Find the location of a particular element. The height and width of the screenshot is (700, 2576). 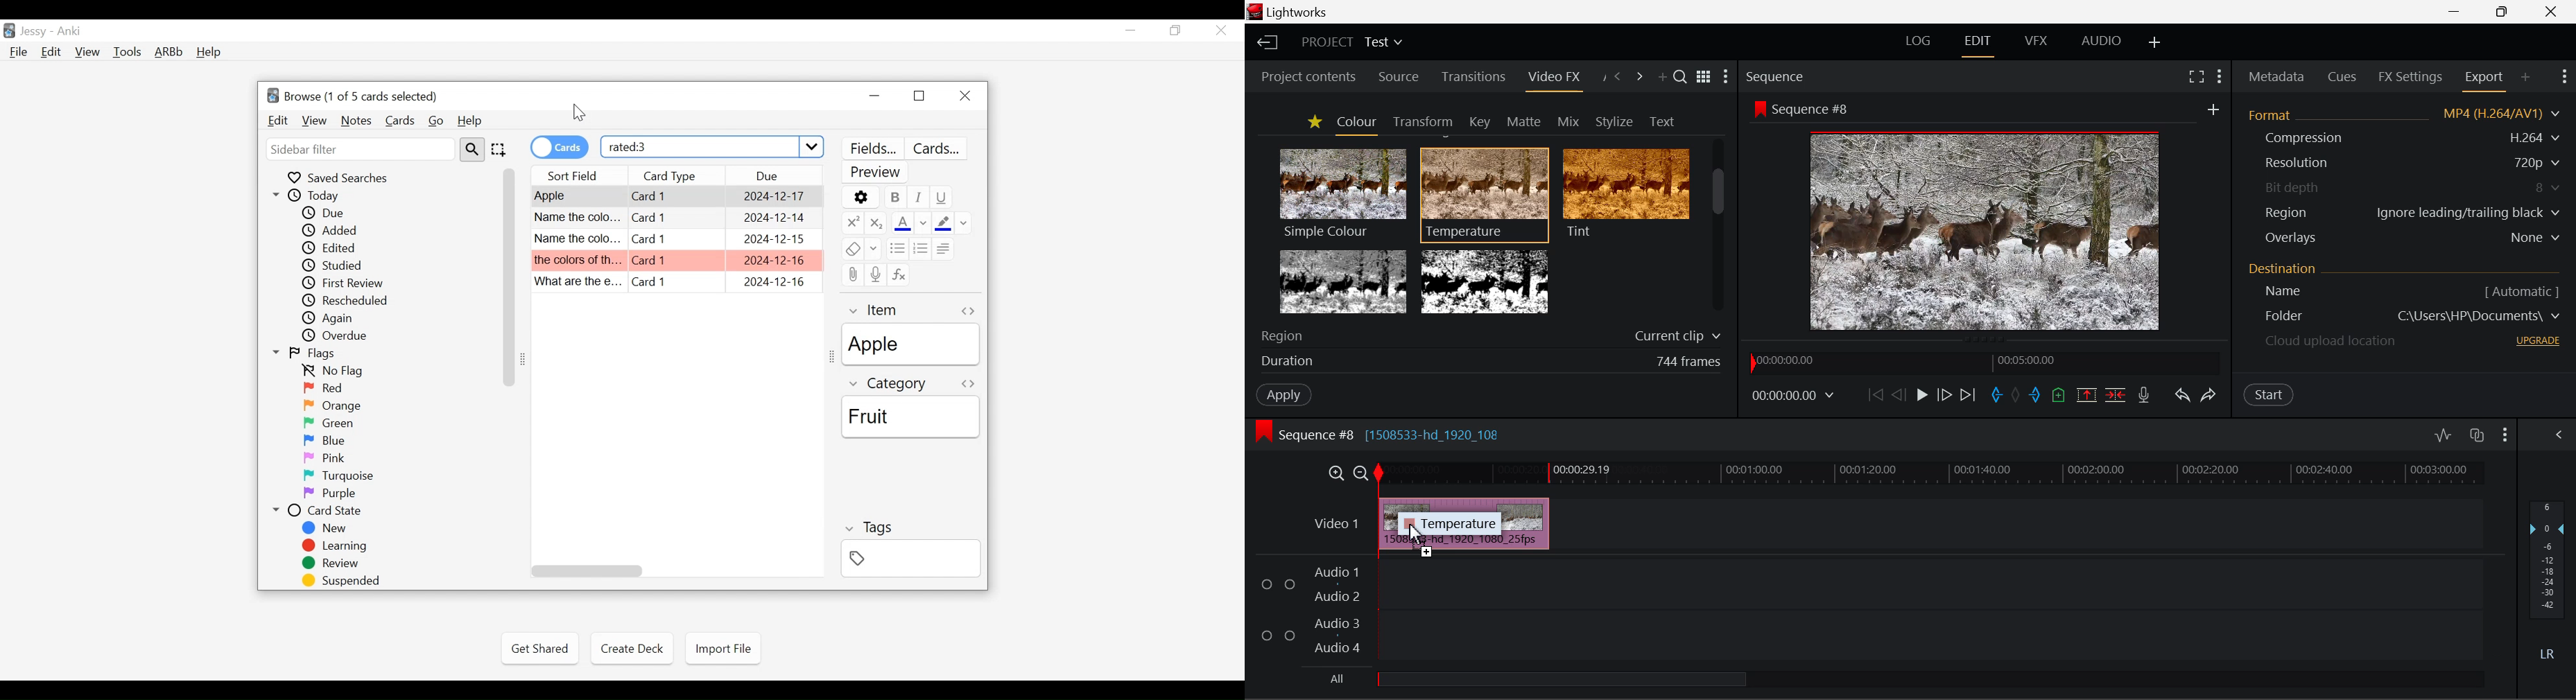

Rescheduled is located at coordinates (353, 301).